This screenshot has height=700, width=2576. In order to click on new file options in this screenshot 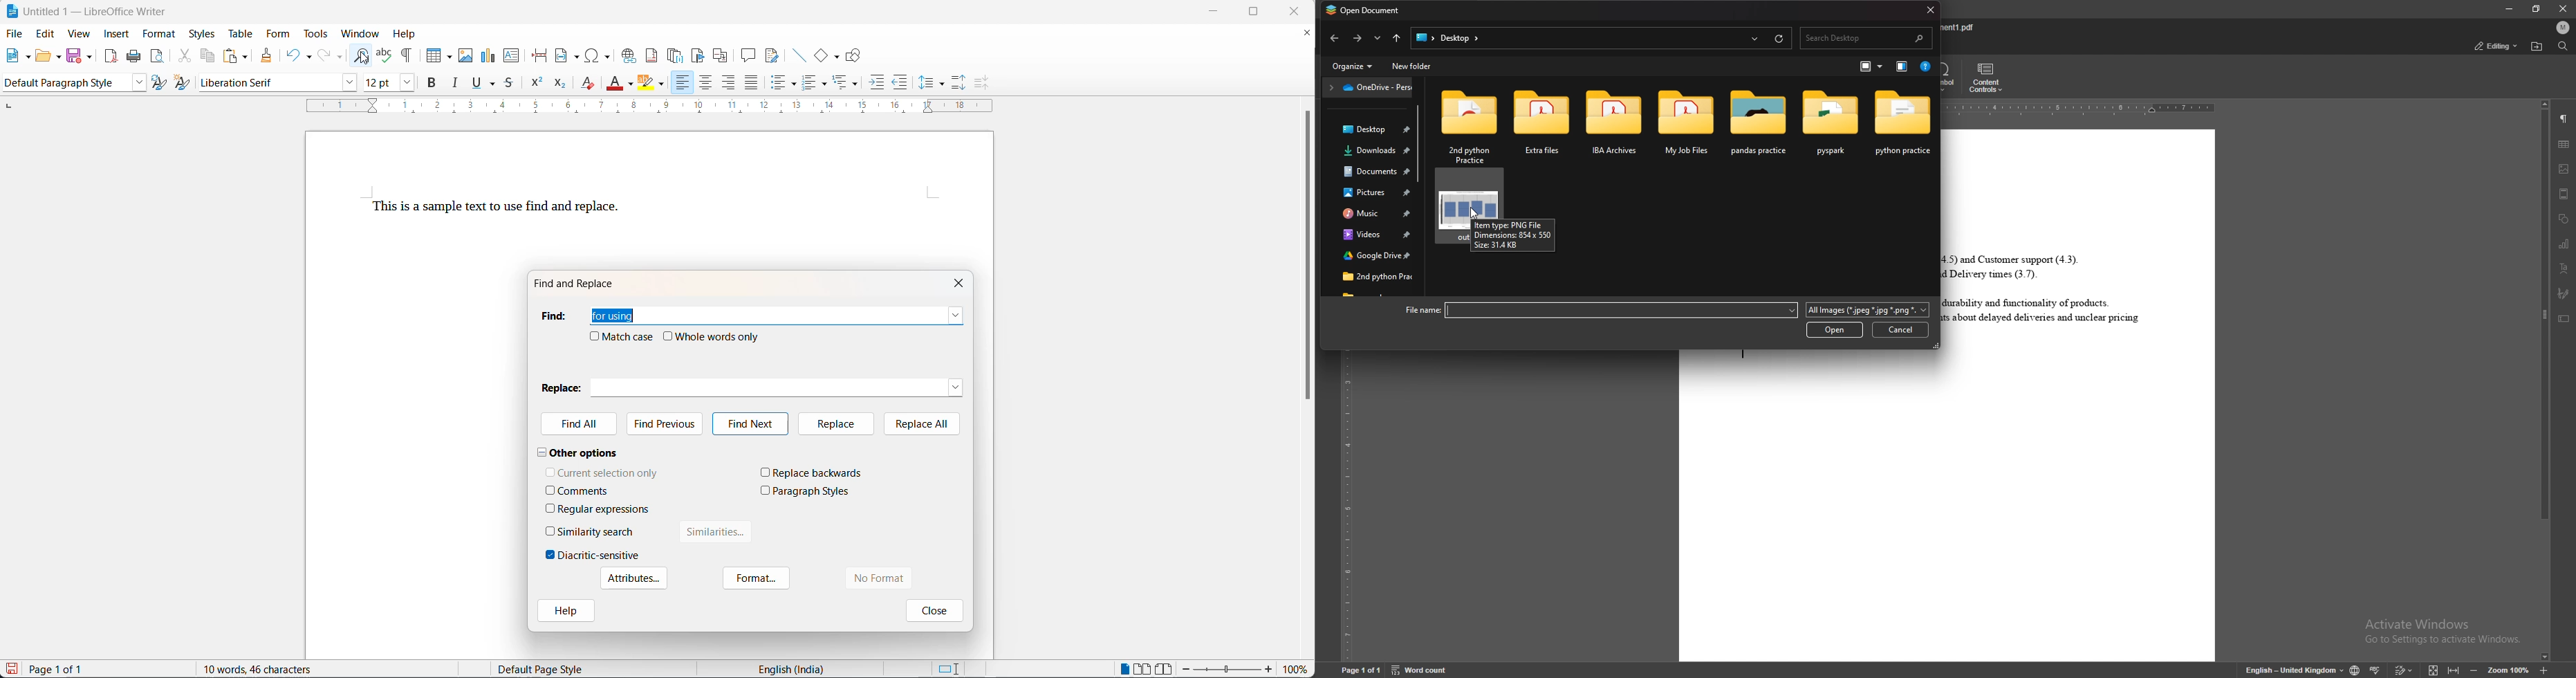, I will do `click(29, 57)`.